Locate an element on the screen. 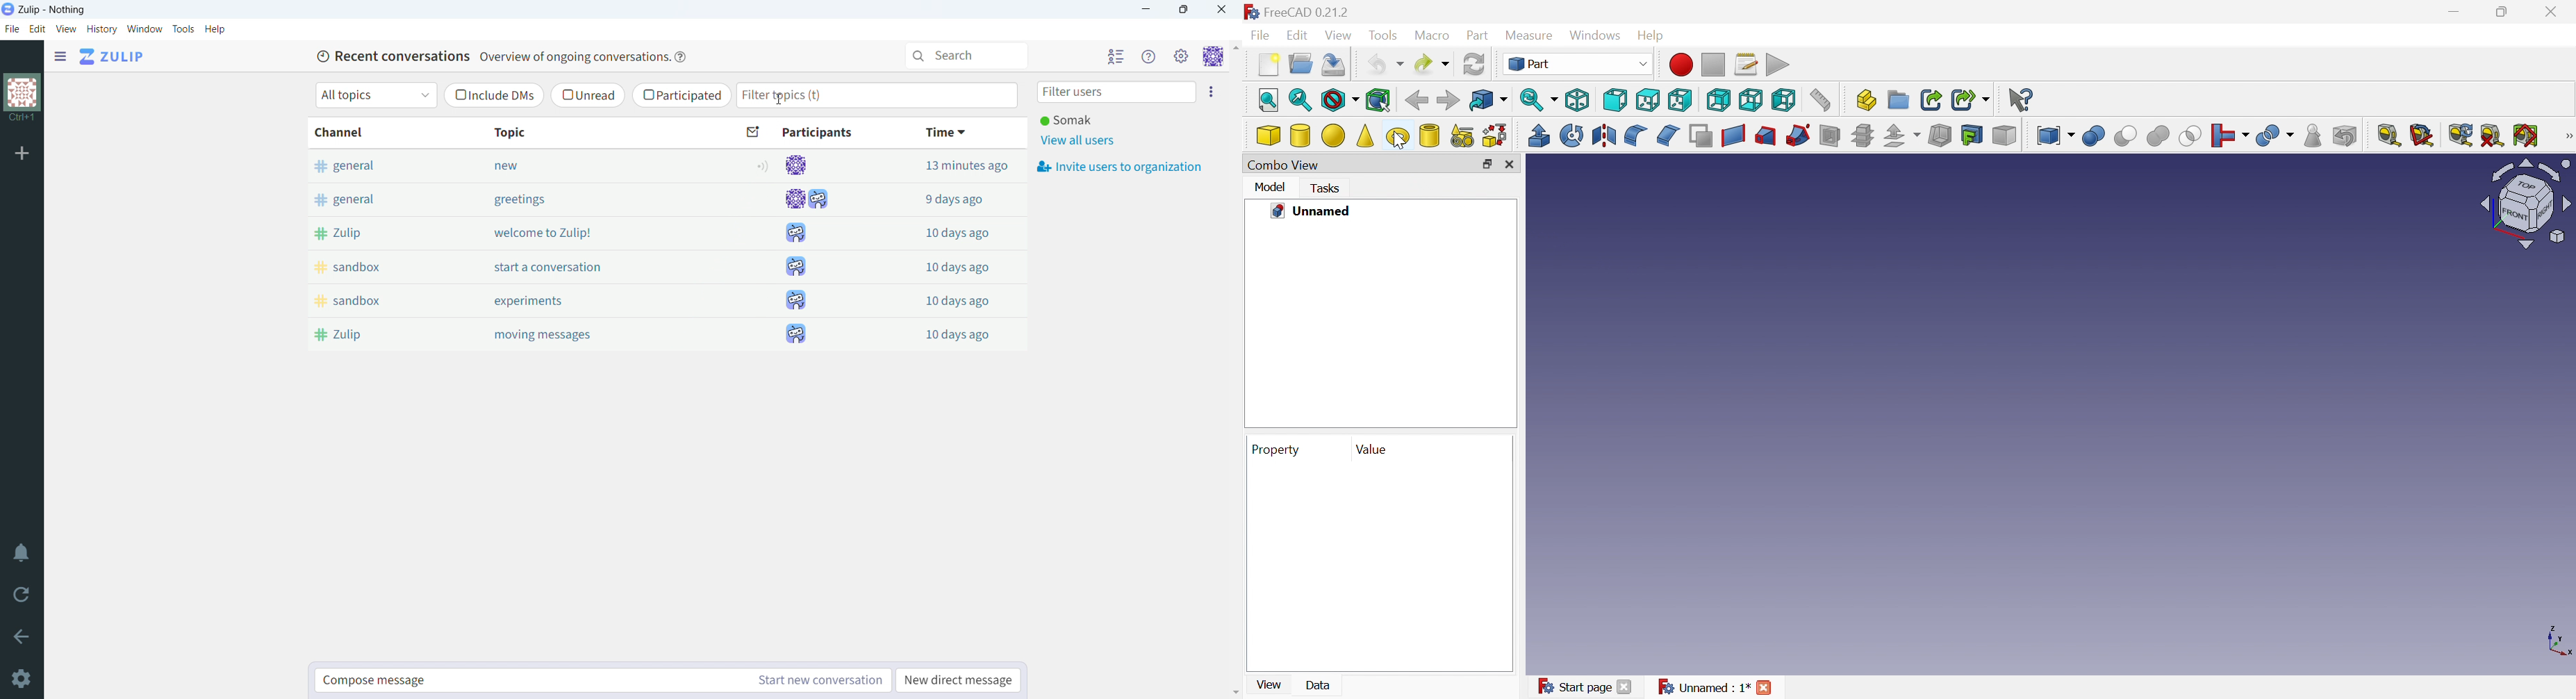 The image size is (2576, 700). Cube is located at coordinates (1269, 135).